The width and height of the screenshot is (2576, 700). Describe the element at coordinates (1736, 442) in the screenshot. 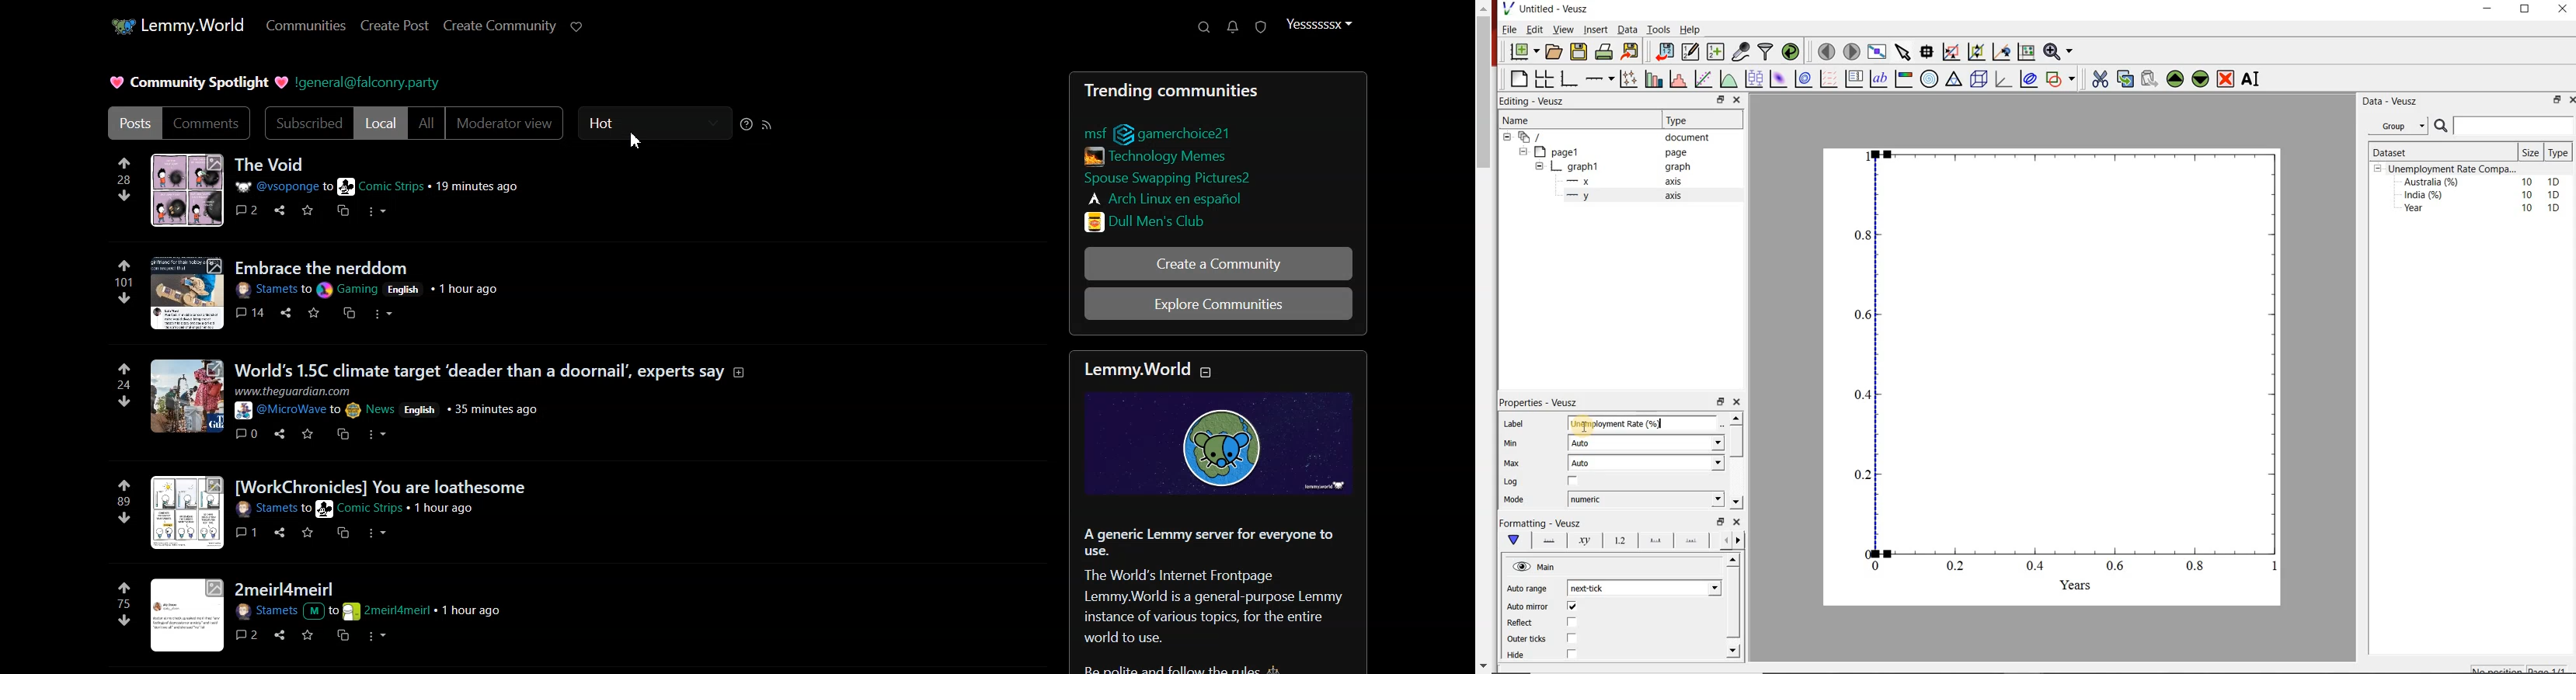

I see `scroll bar` at that location.